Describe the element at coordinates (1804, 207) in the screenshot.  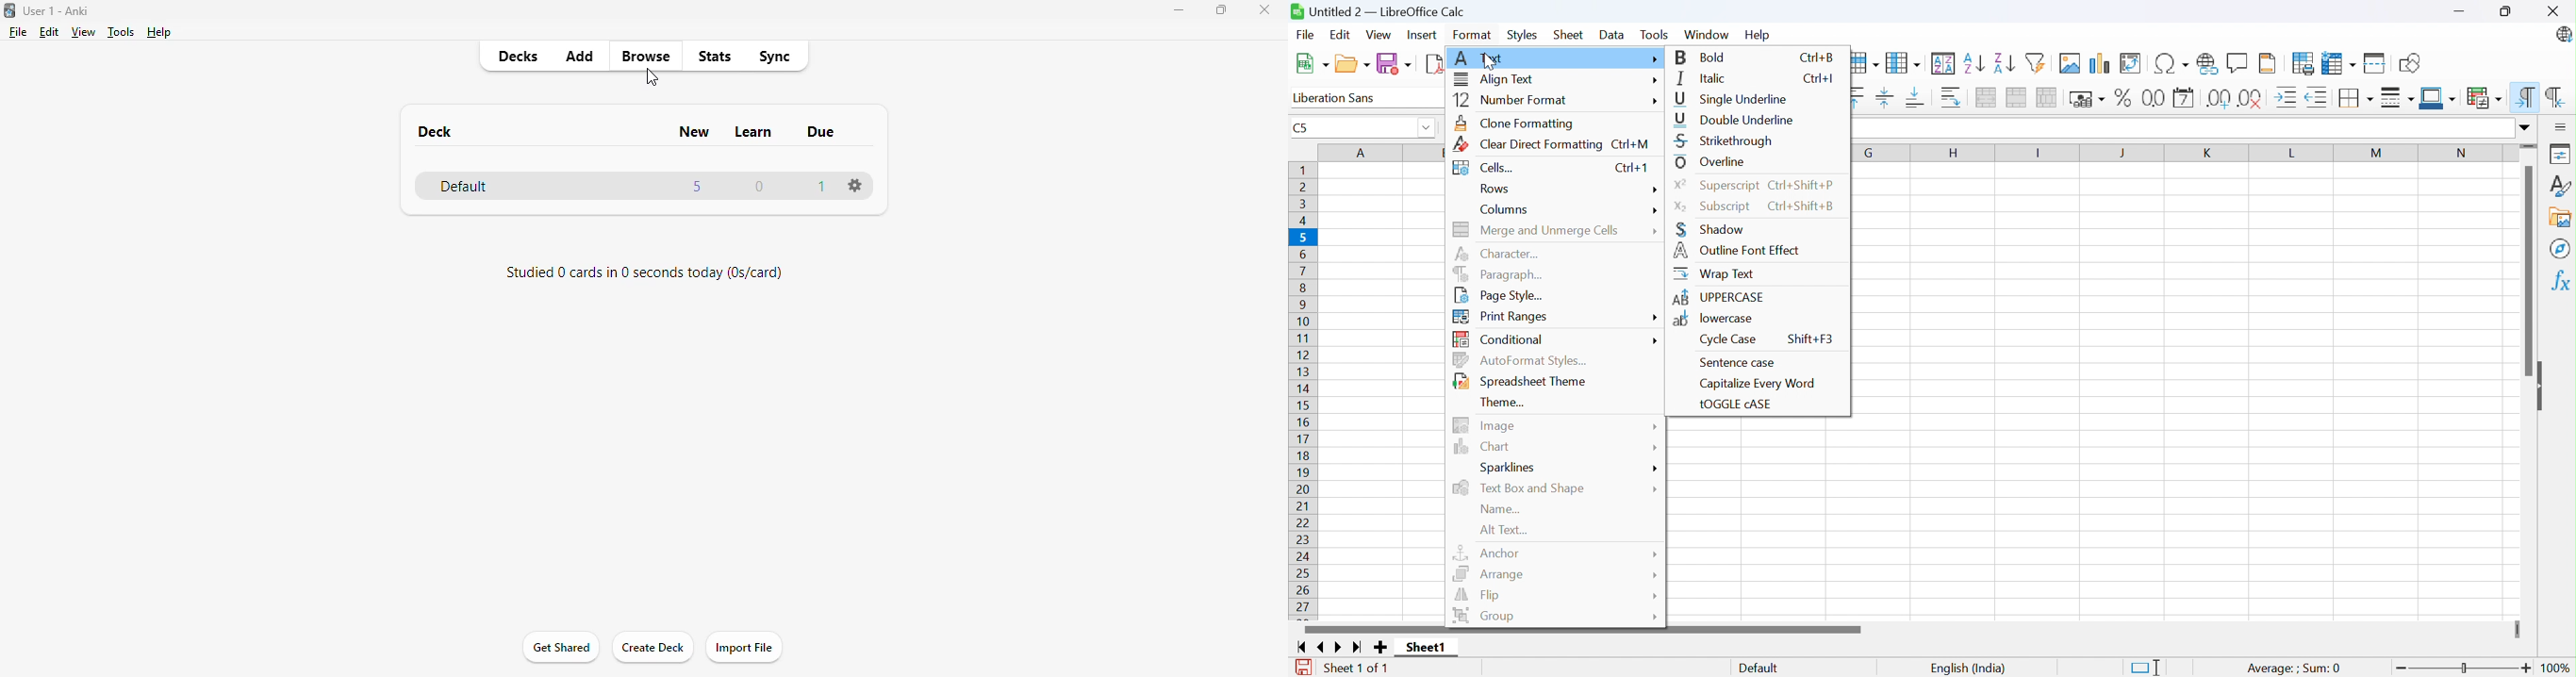
I see `Ctrl+Shift+B` at that location.